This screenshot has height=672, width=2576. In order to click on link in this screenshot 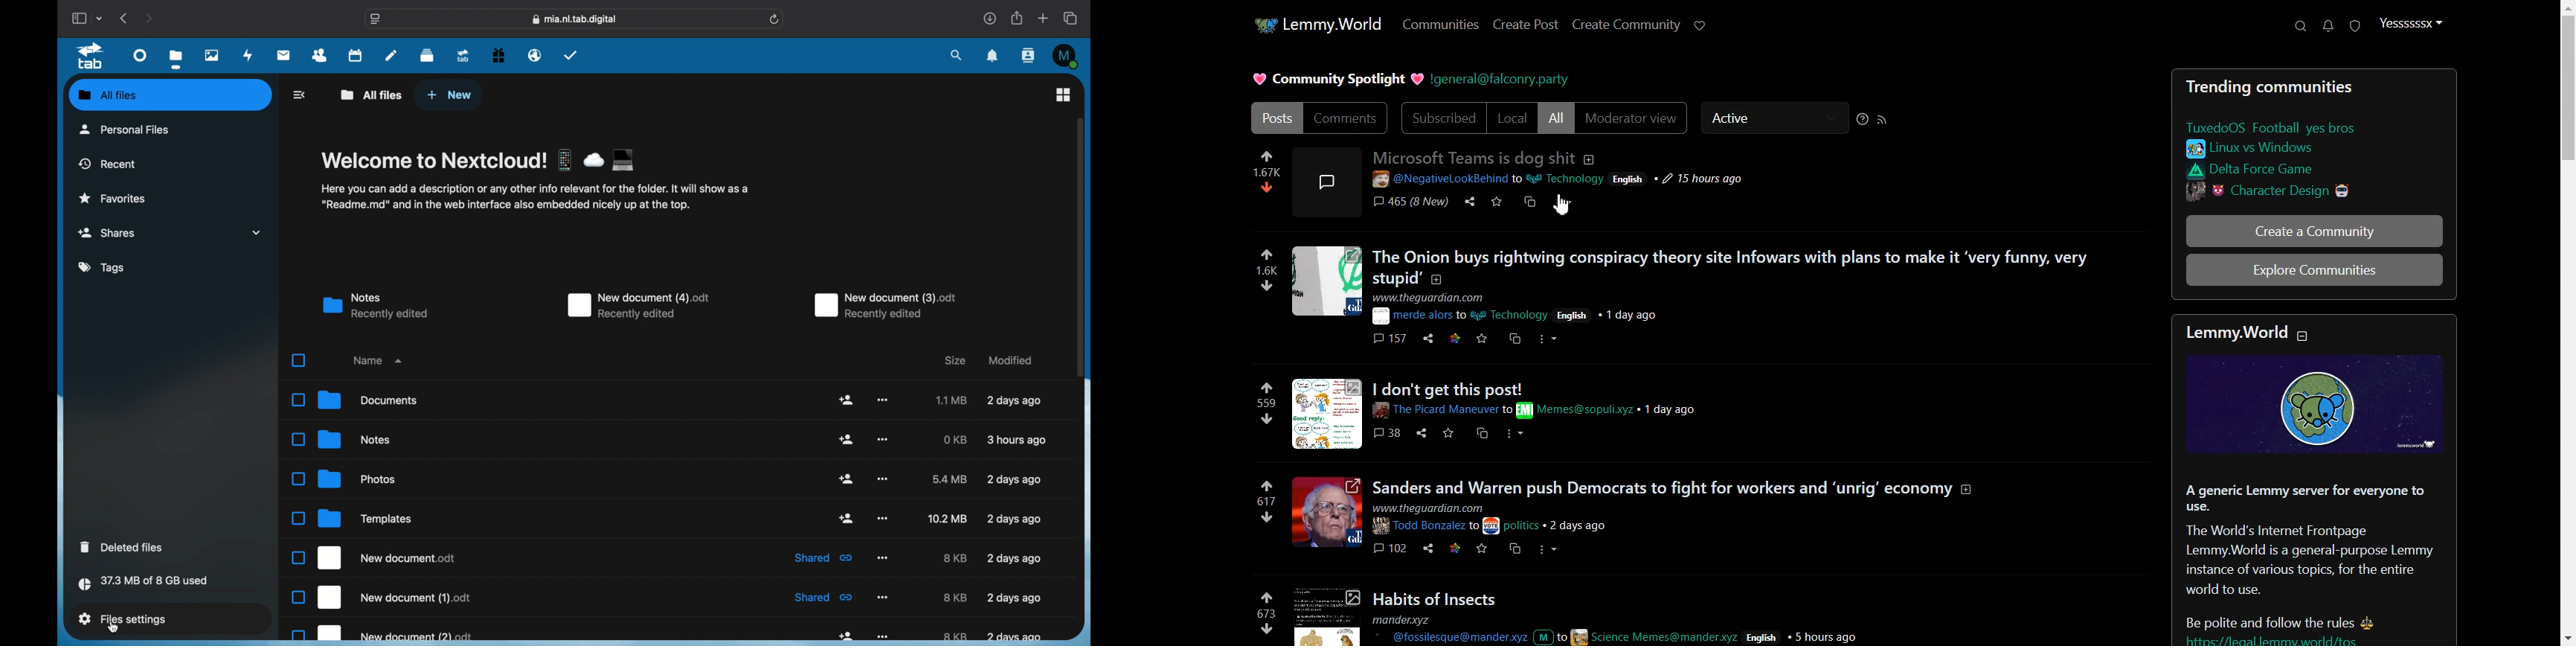, I will do `click(1268, 487)`.